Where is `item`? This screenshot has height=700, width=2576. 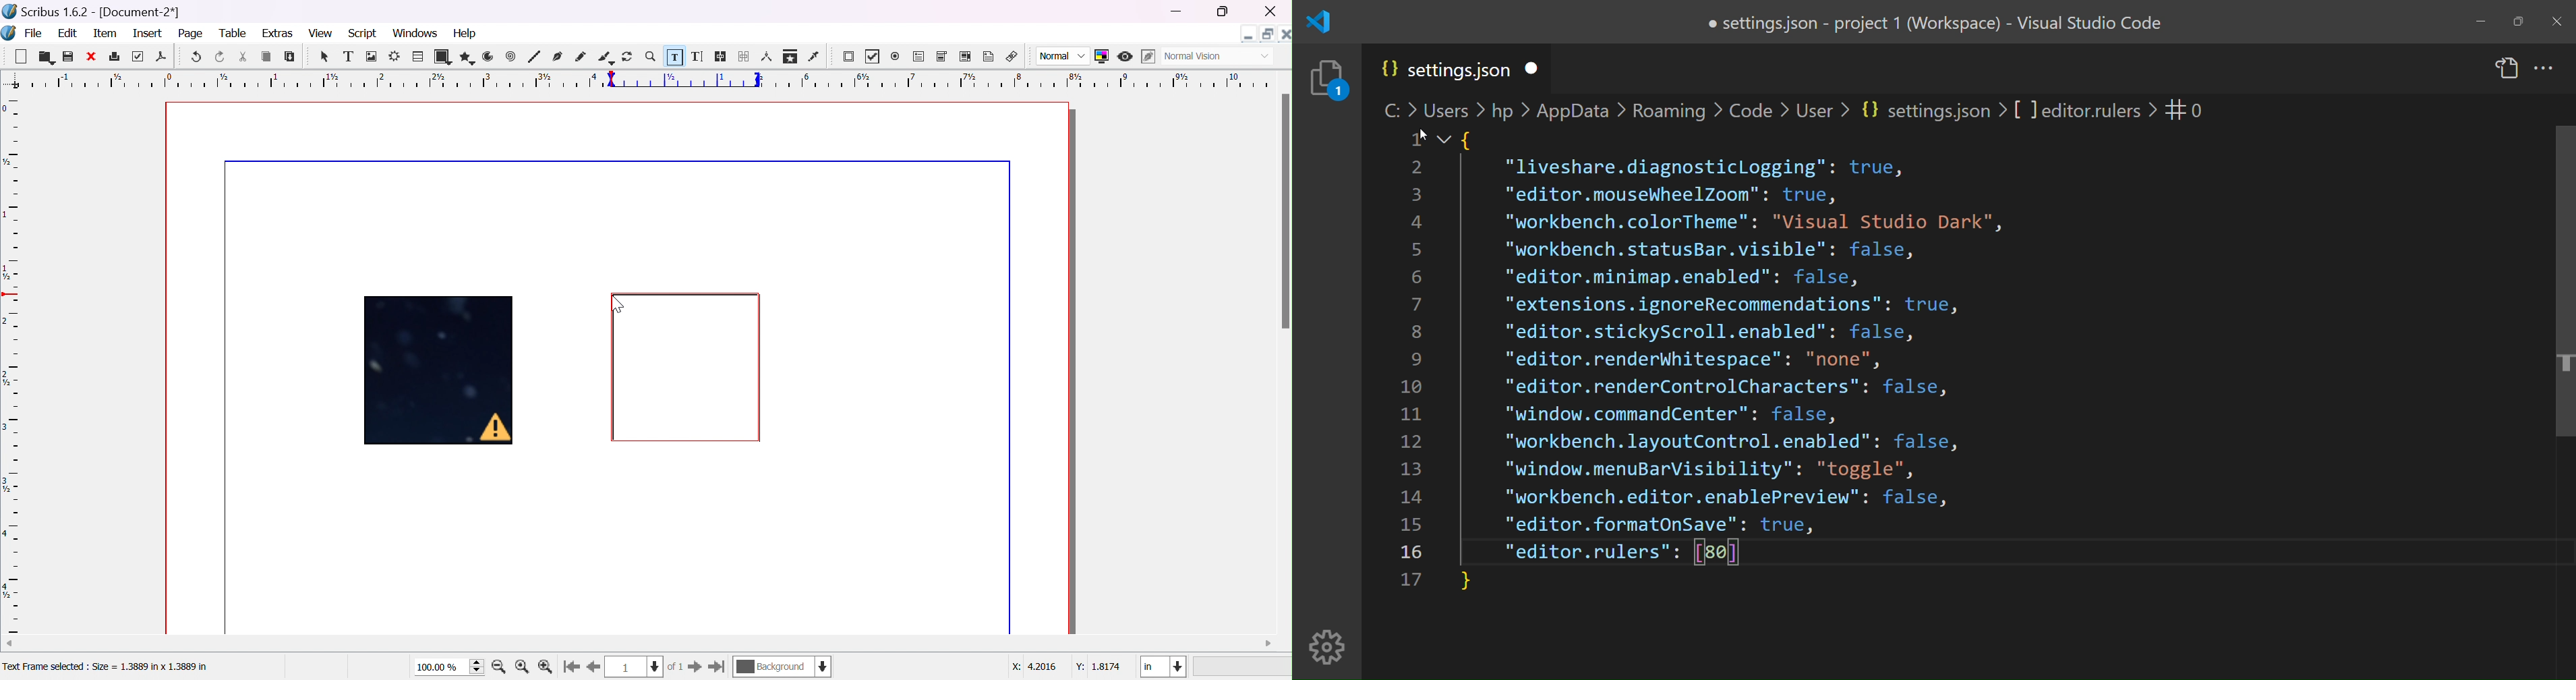
item is located at coordinates (105, 34).